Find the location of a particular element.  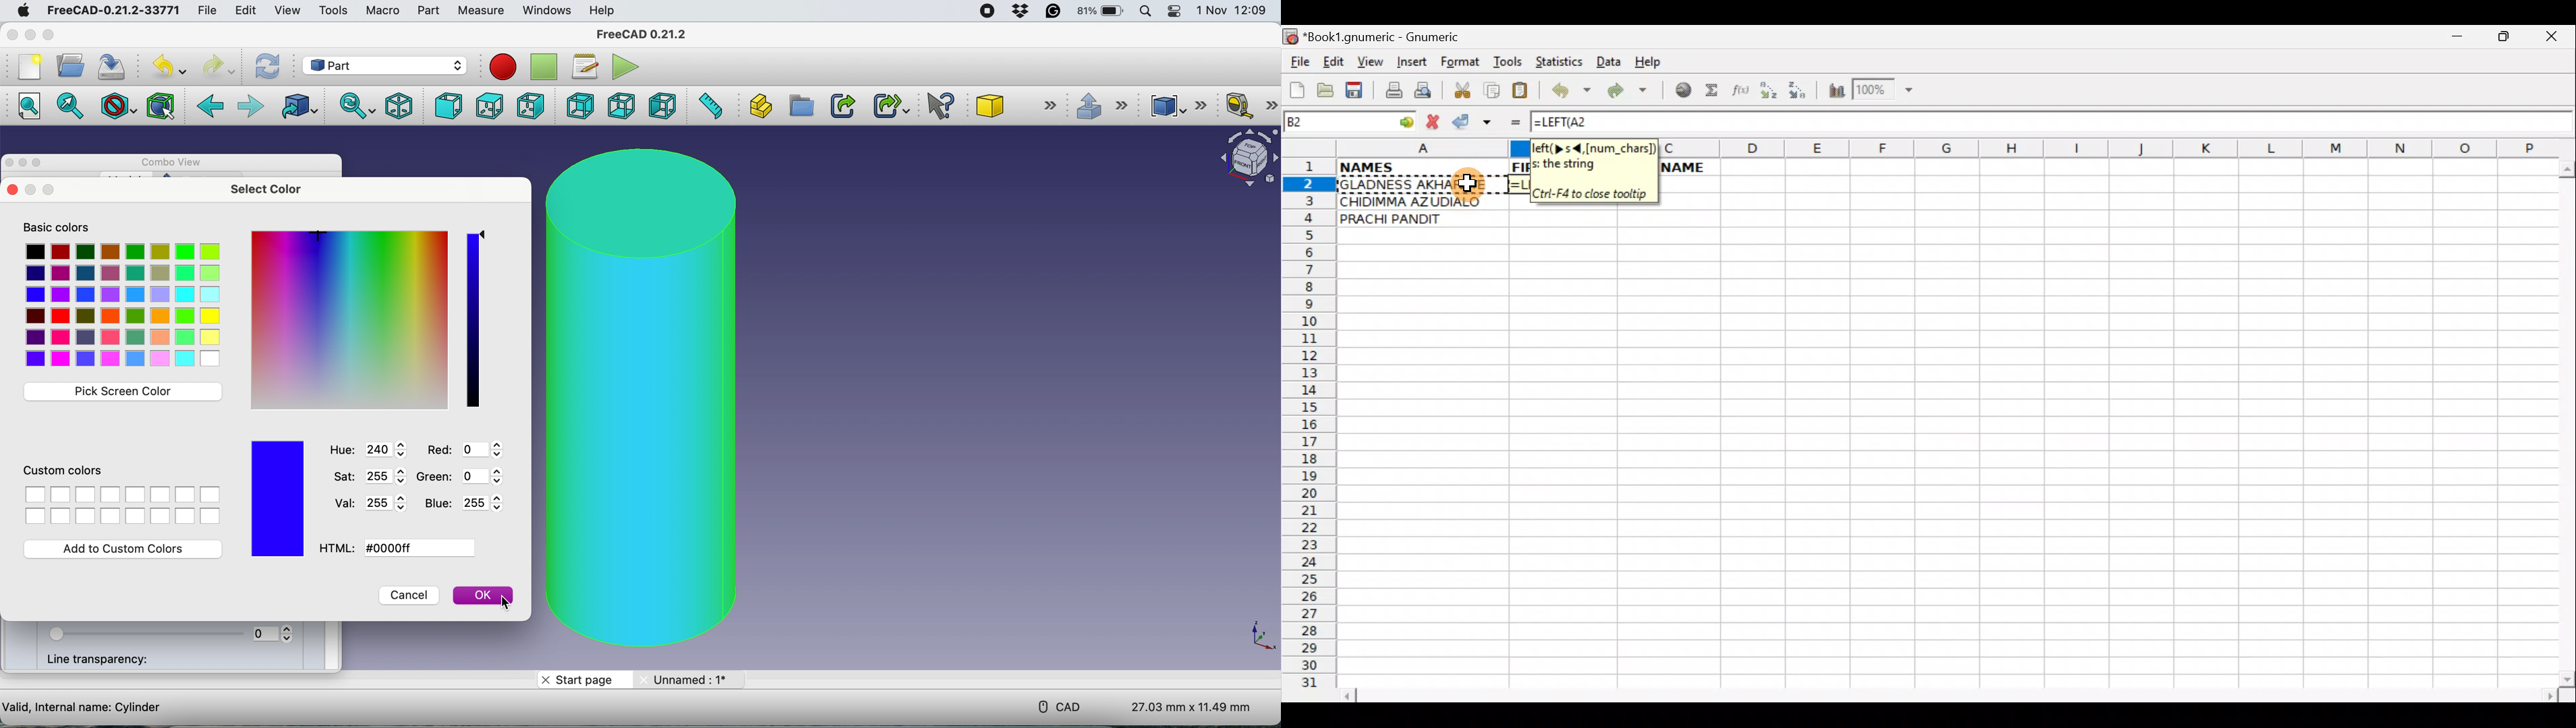

undo is located at coordinates (164, 67).